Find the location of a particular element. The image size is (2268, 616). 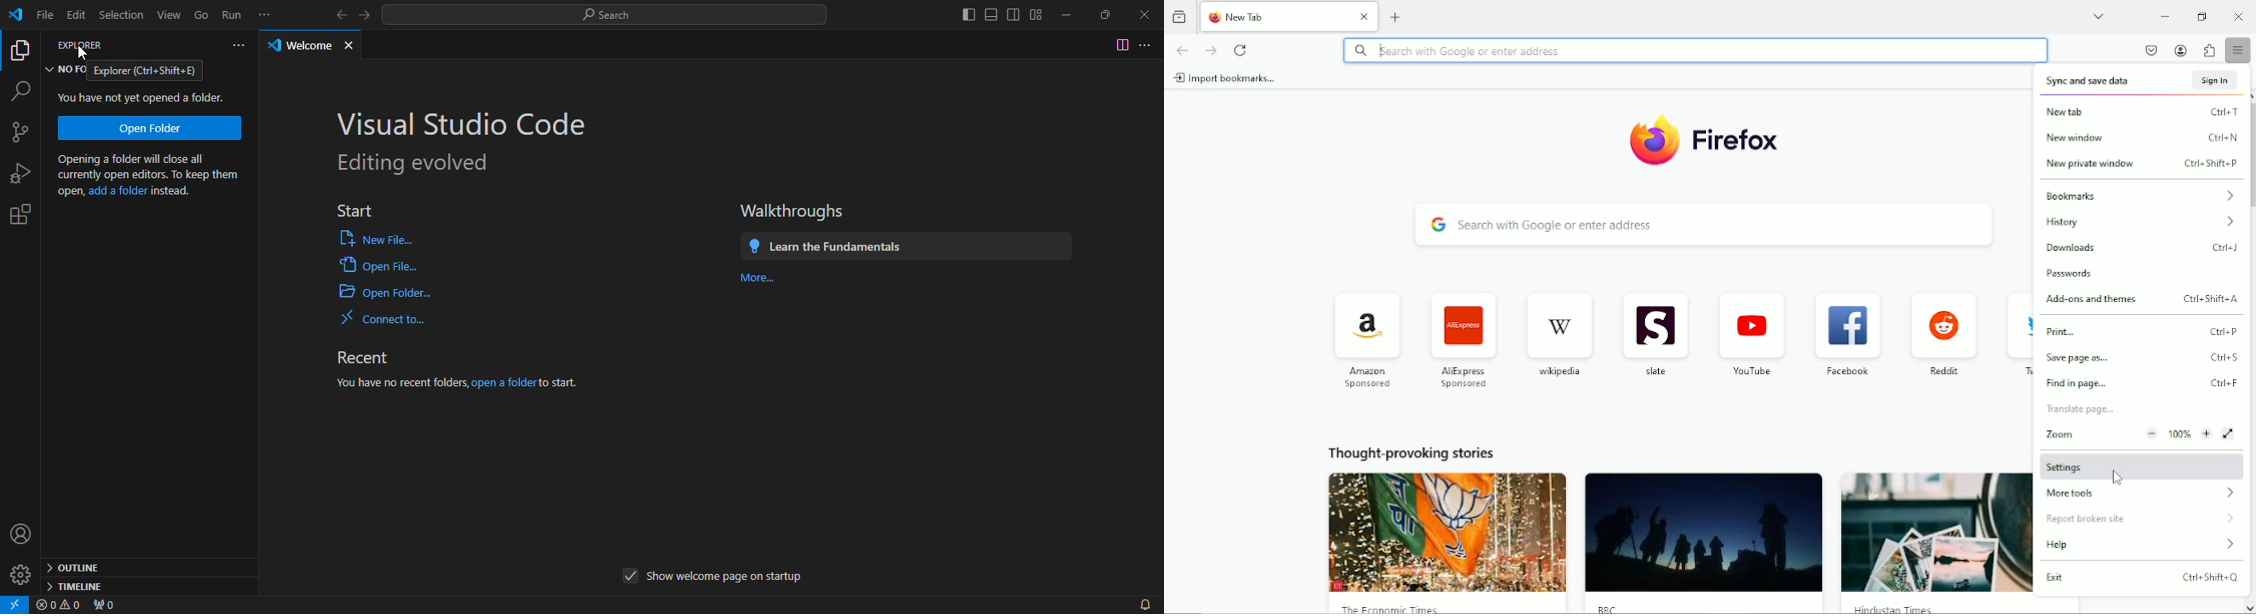

Report broken site > is located at coordinates (2139, 519).